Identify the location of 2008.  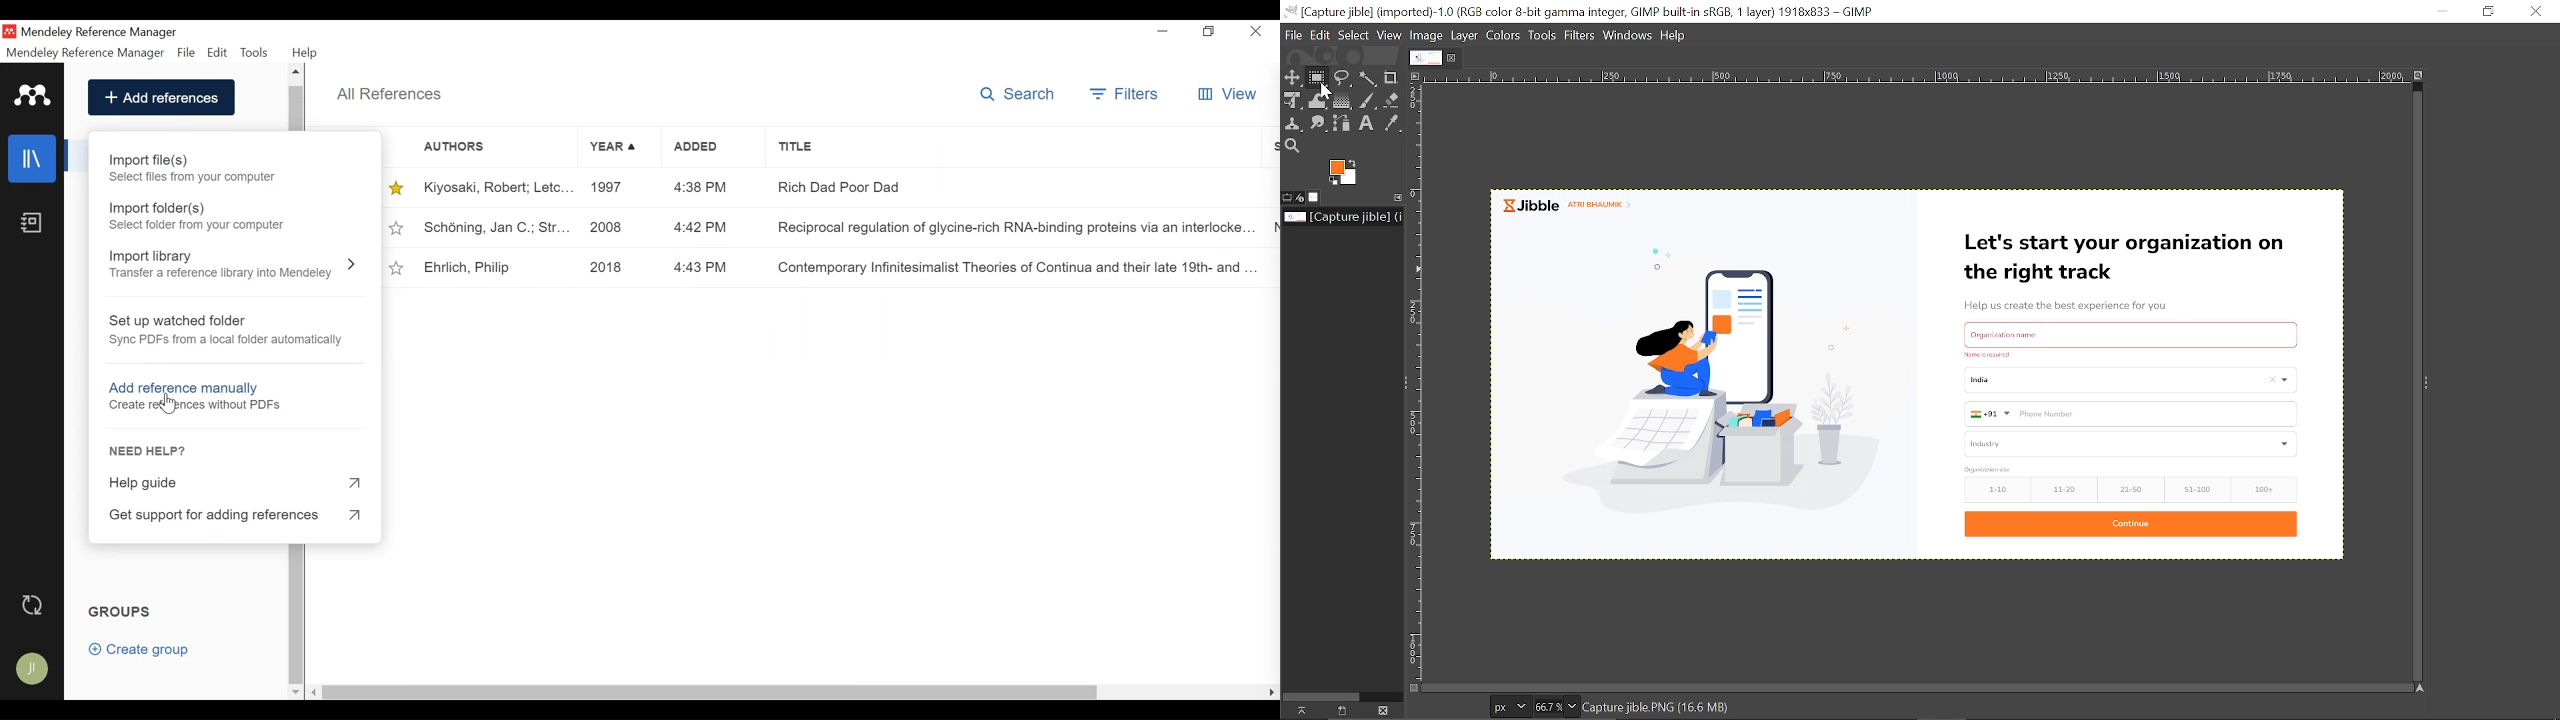
(618, 227).